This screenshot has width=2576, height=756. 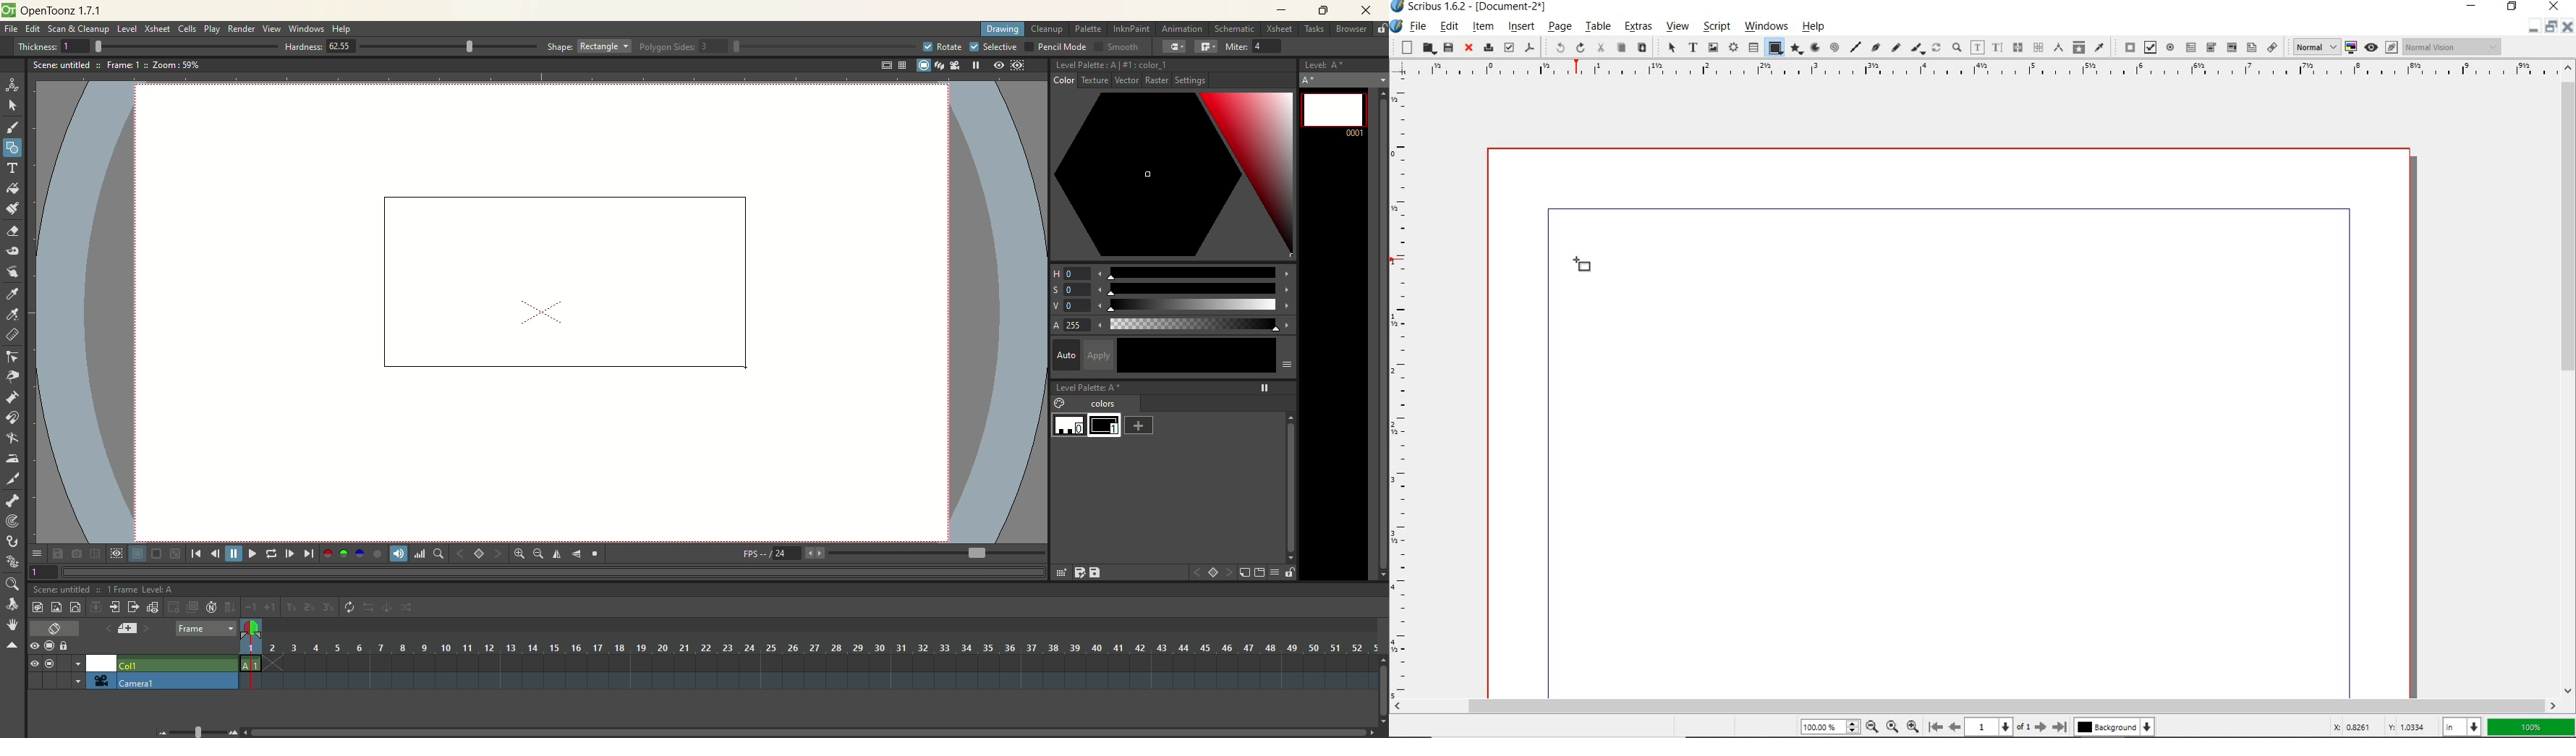 I want to click on RGB picker, so click(x=14, y=315).